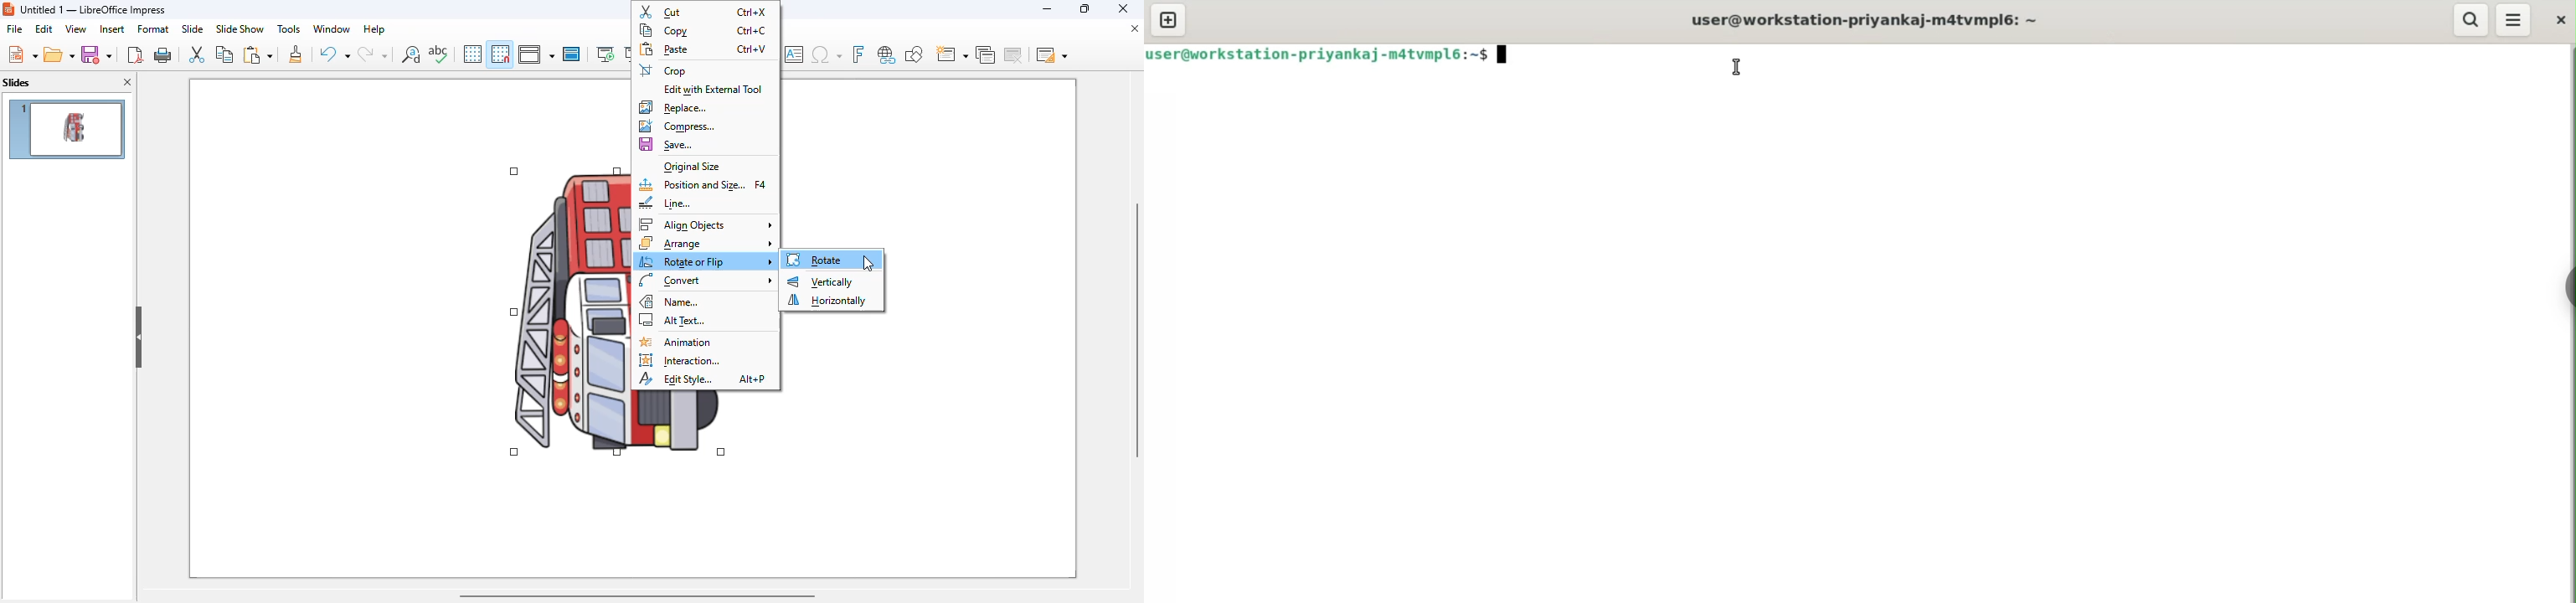 Image resolution: width=2576 pixels, height=616 pixels. Describe the element at coordinates (986, 54) in the screenshot. I see `duplicate slide` at that location.